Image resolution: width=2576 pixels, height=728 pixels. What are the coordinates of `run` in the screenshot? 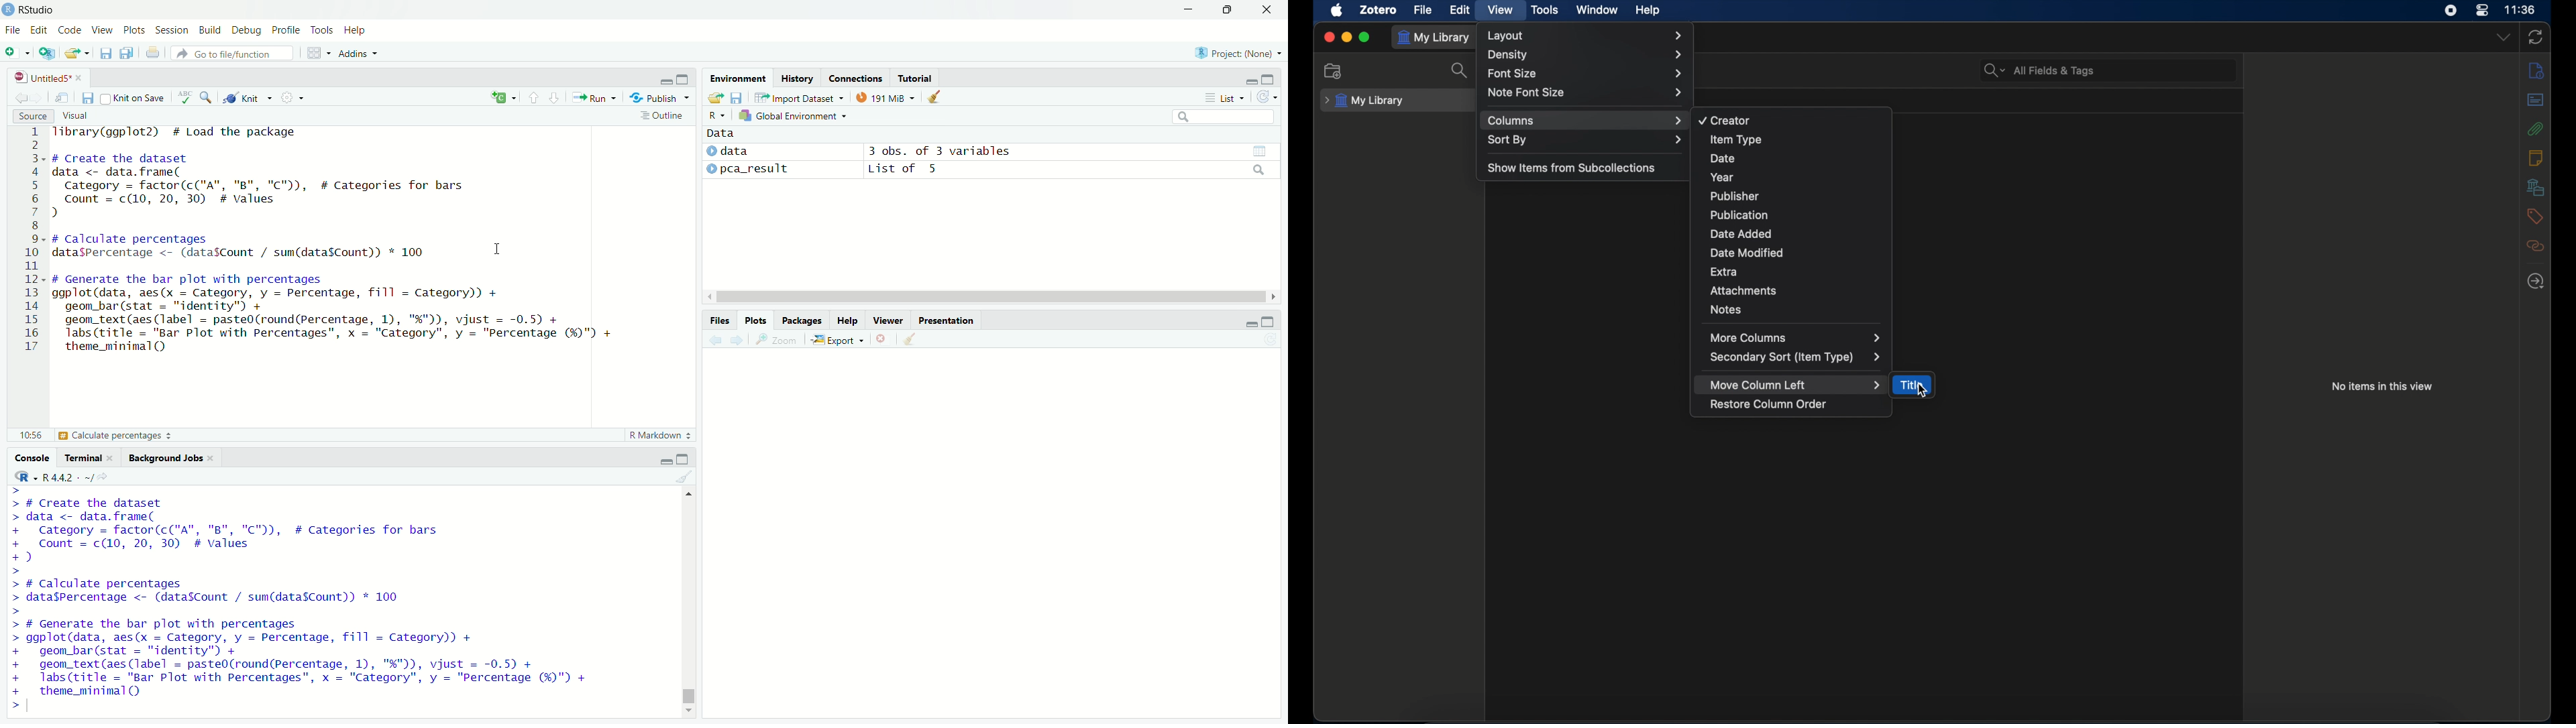 It's located at (592, 98).